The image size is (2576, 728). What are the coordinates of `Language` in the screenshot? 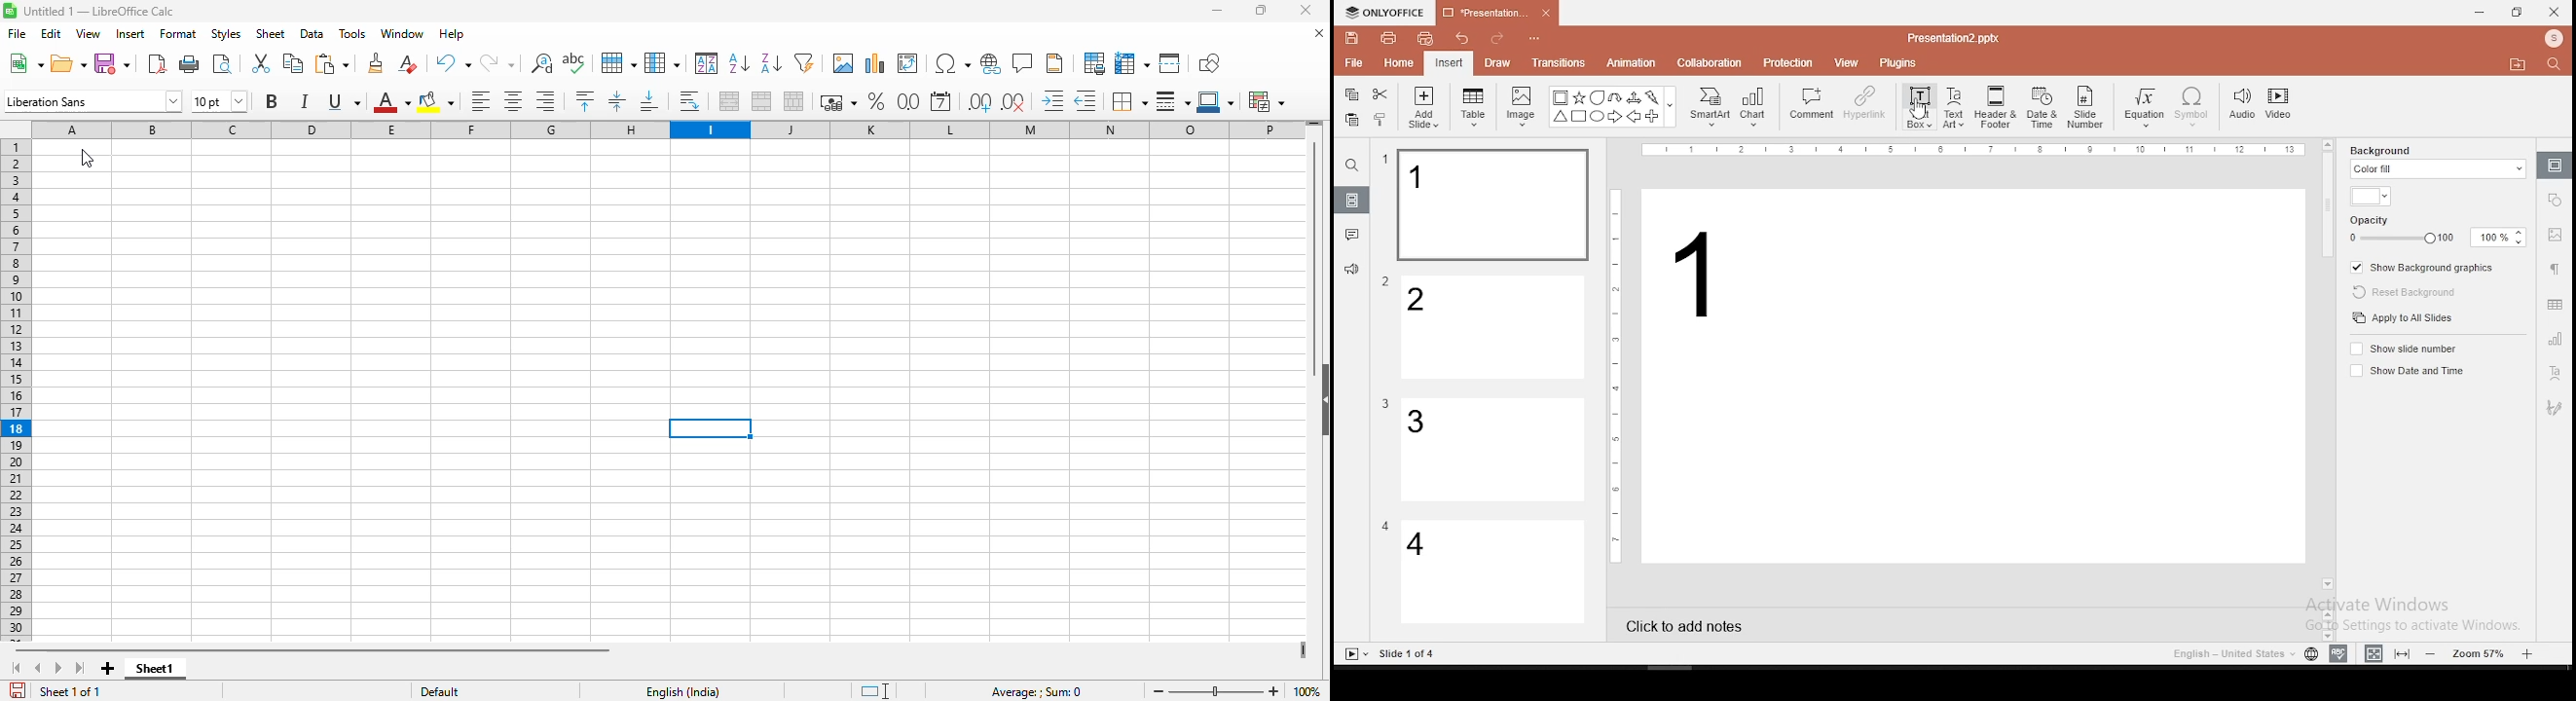 It's located at (2230, 654).